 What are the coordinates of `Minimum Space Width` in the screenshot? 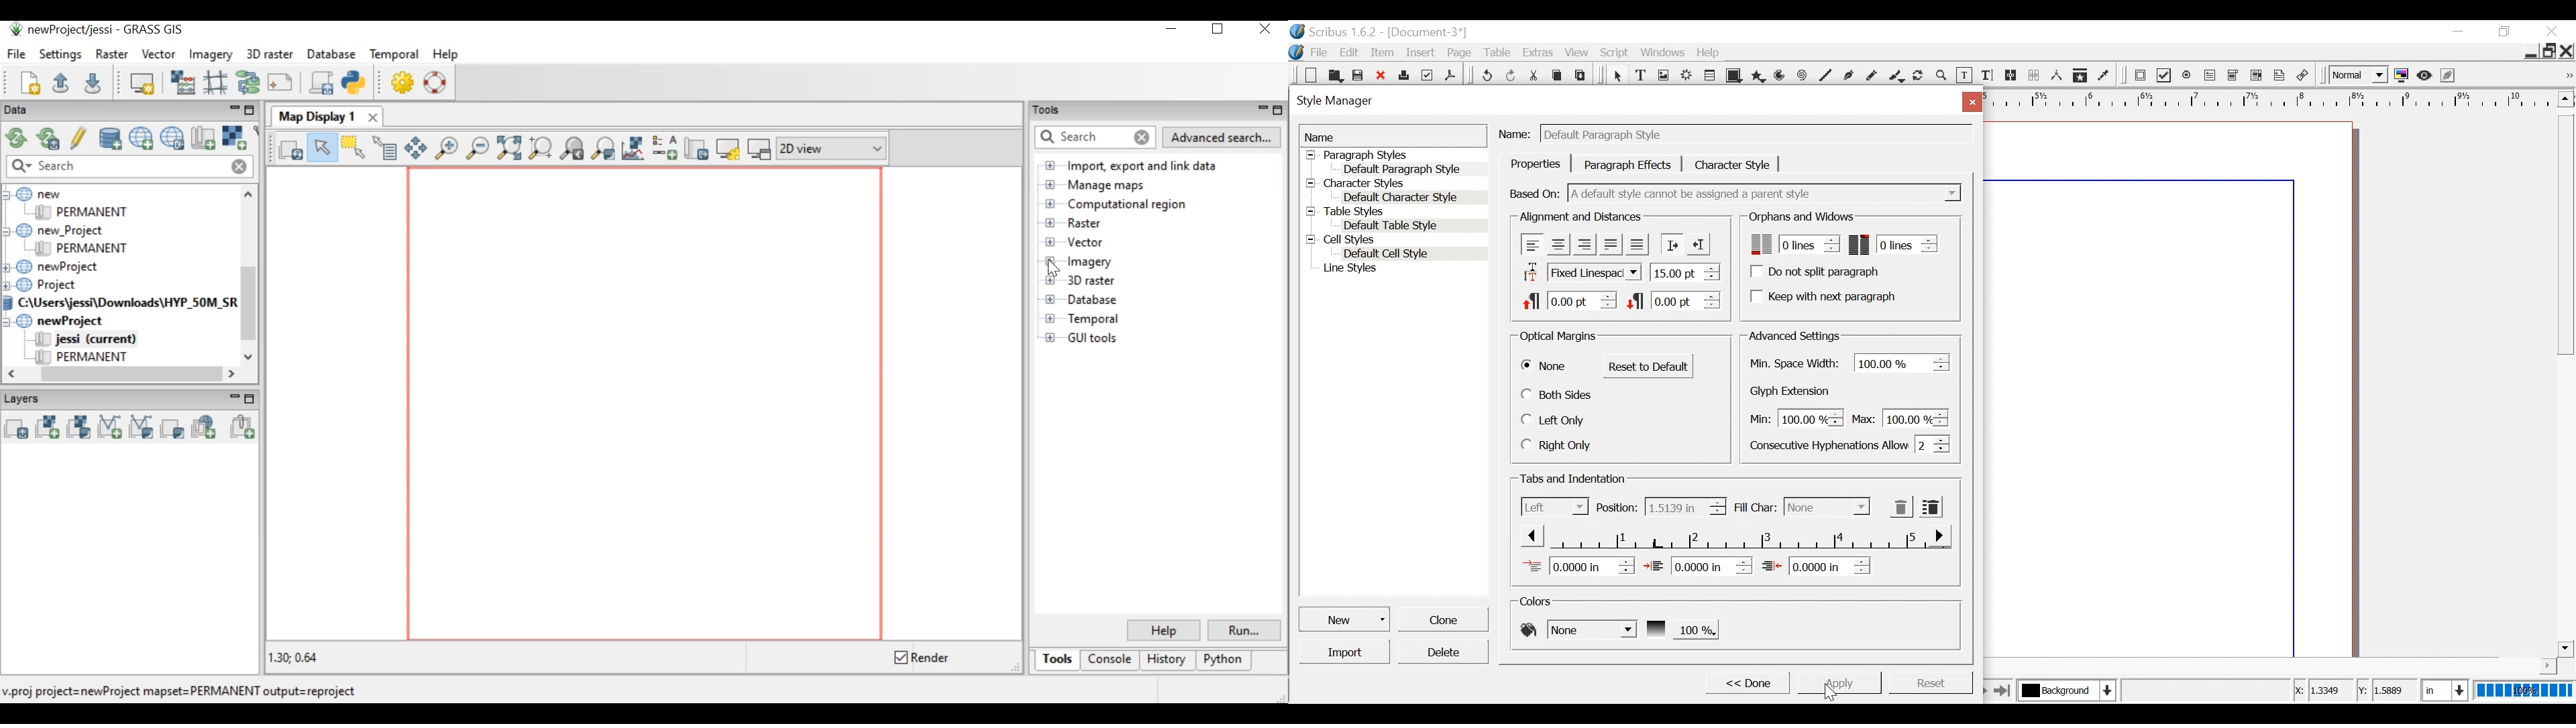 It's located at (1796, 364).